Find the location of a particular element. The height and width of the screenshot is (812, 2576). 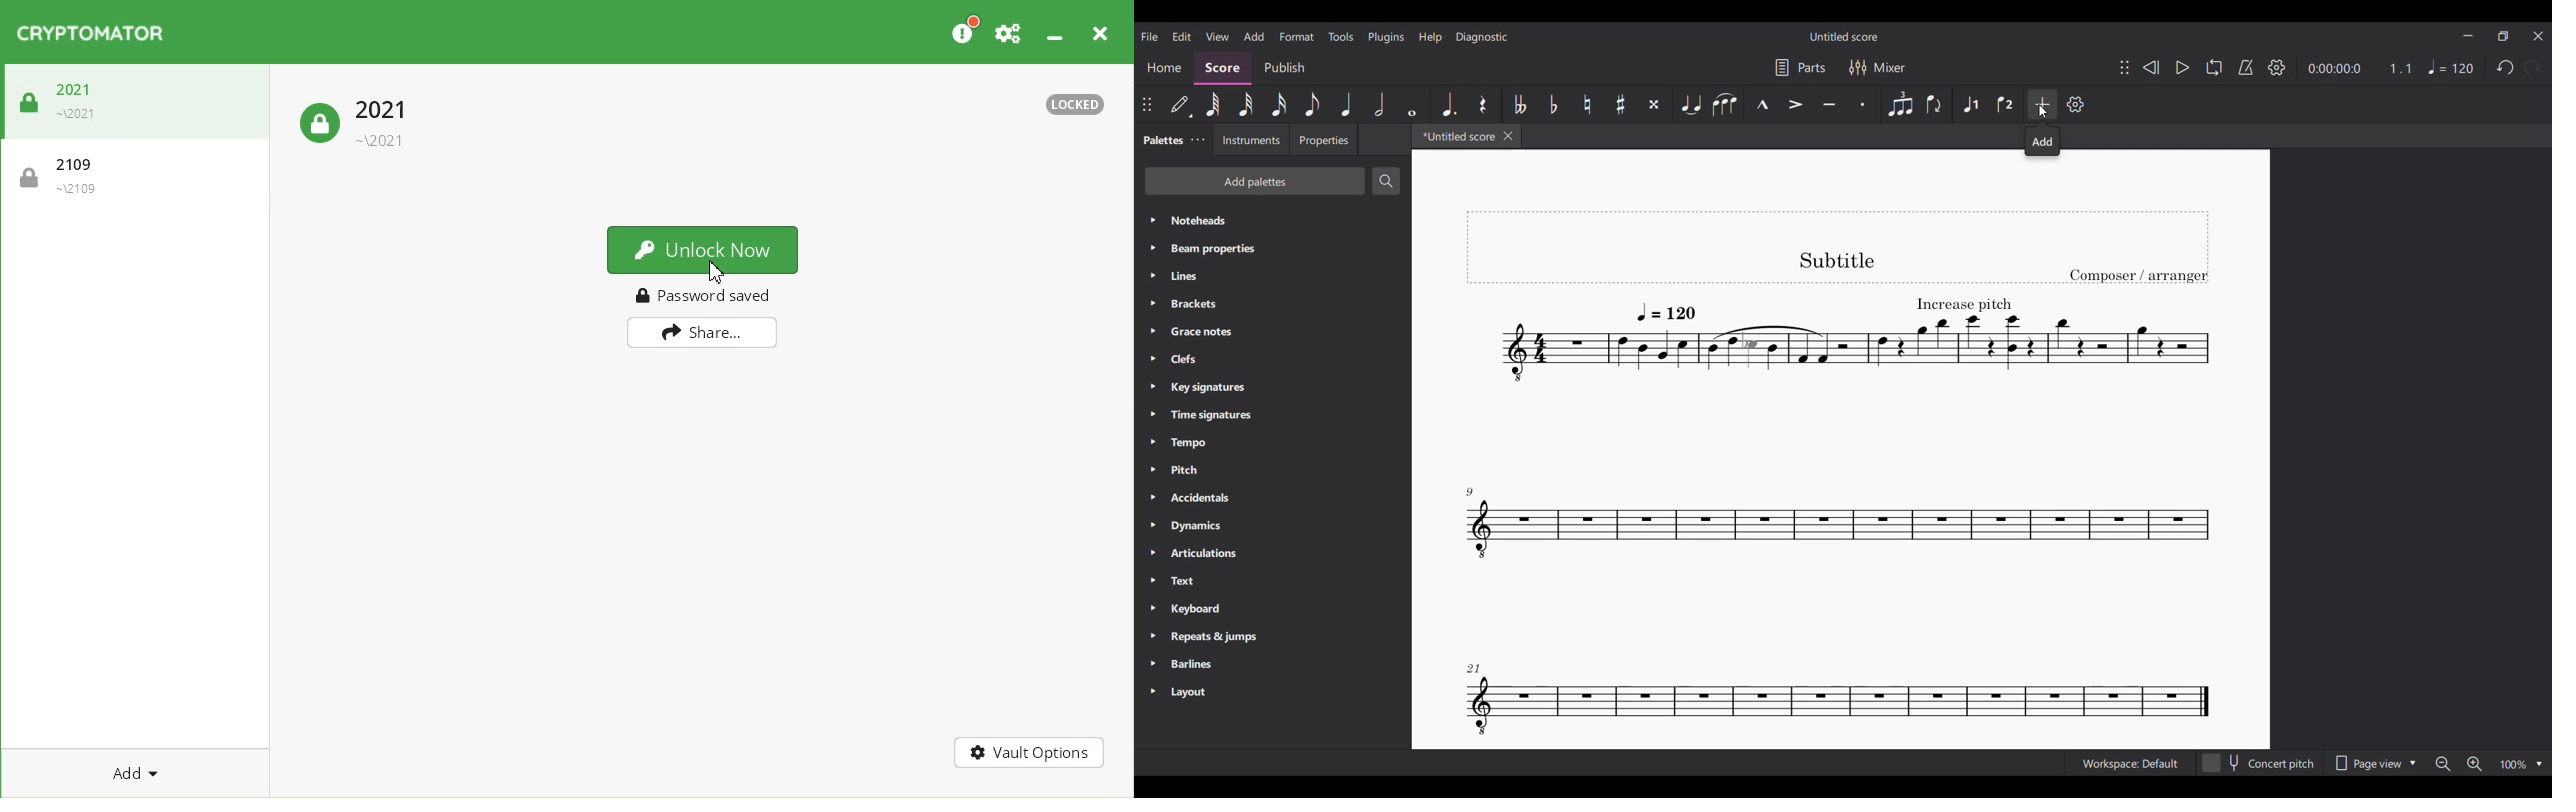

Preferences is located at coordinates (1008, 32).